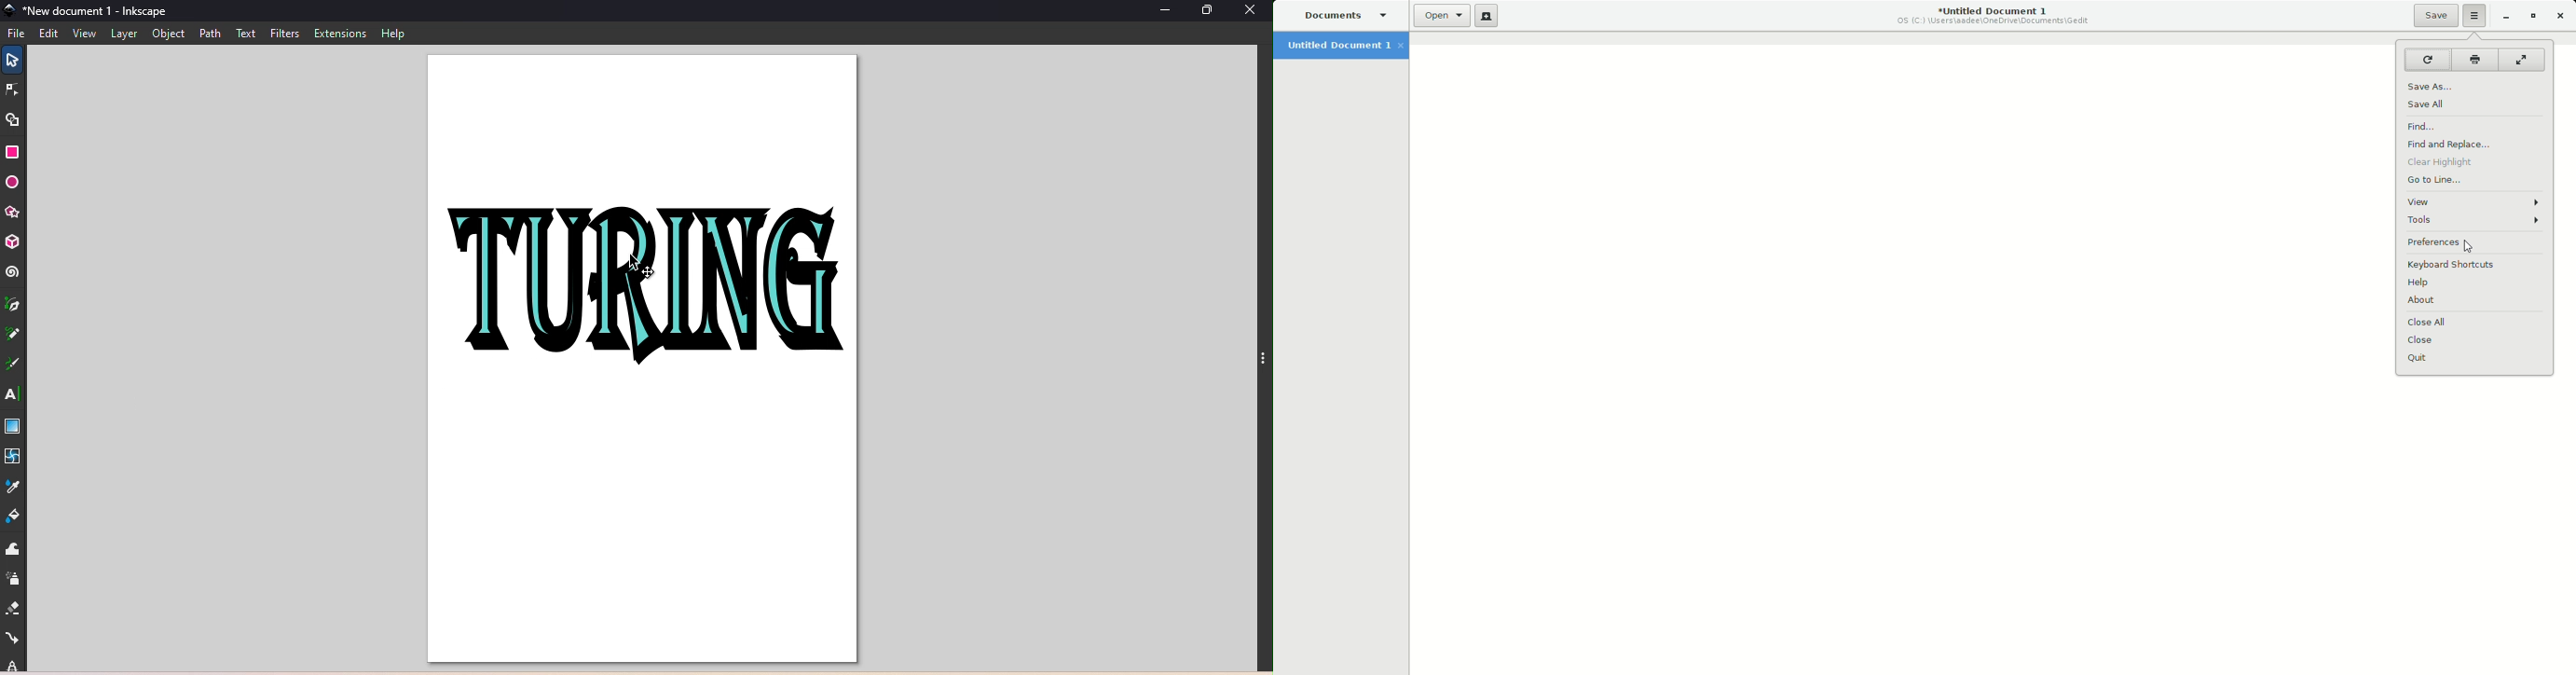 This screenshot has width=2576, height=700. I want to click on Pen tool, so click(14, 307).